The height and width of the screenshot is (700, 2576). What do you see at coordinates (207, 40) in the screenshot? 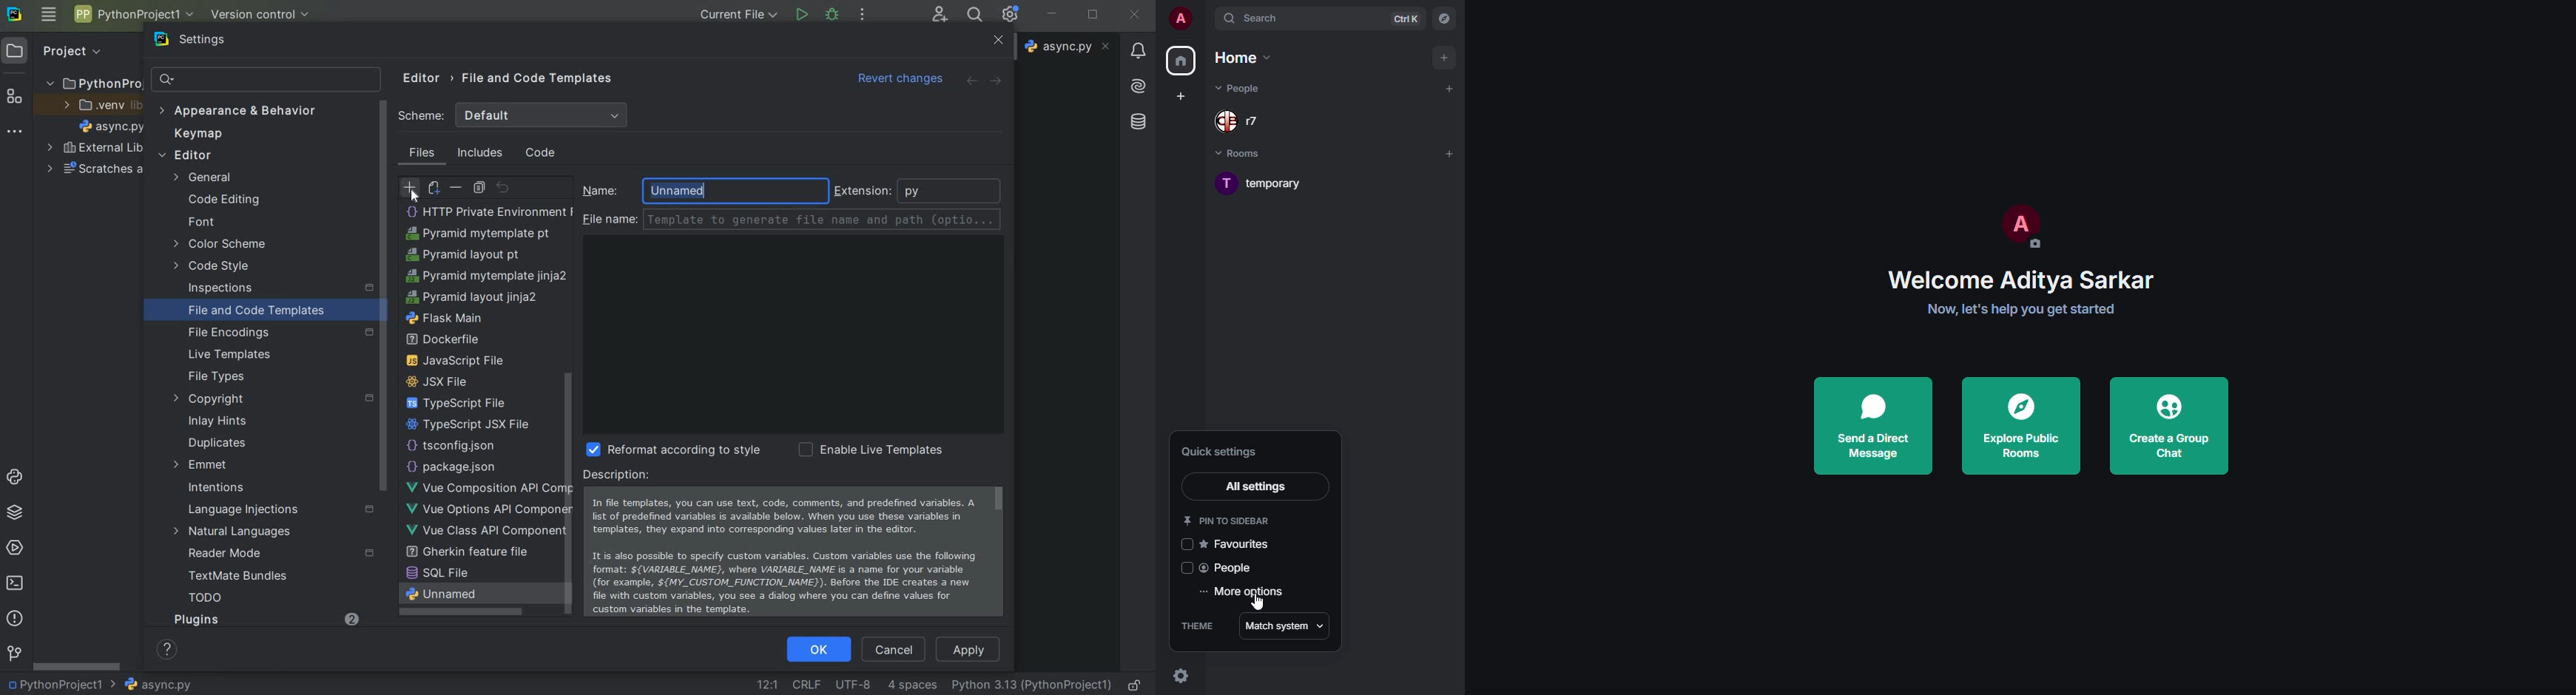
I see `settings` at bounding box center [207, 40].